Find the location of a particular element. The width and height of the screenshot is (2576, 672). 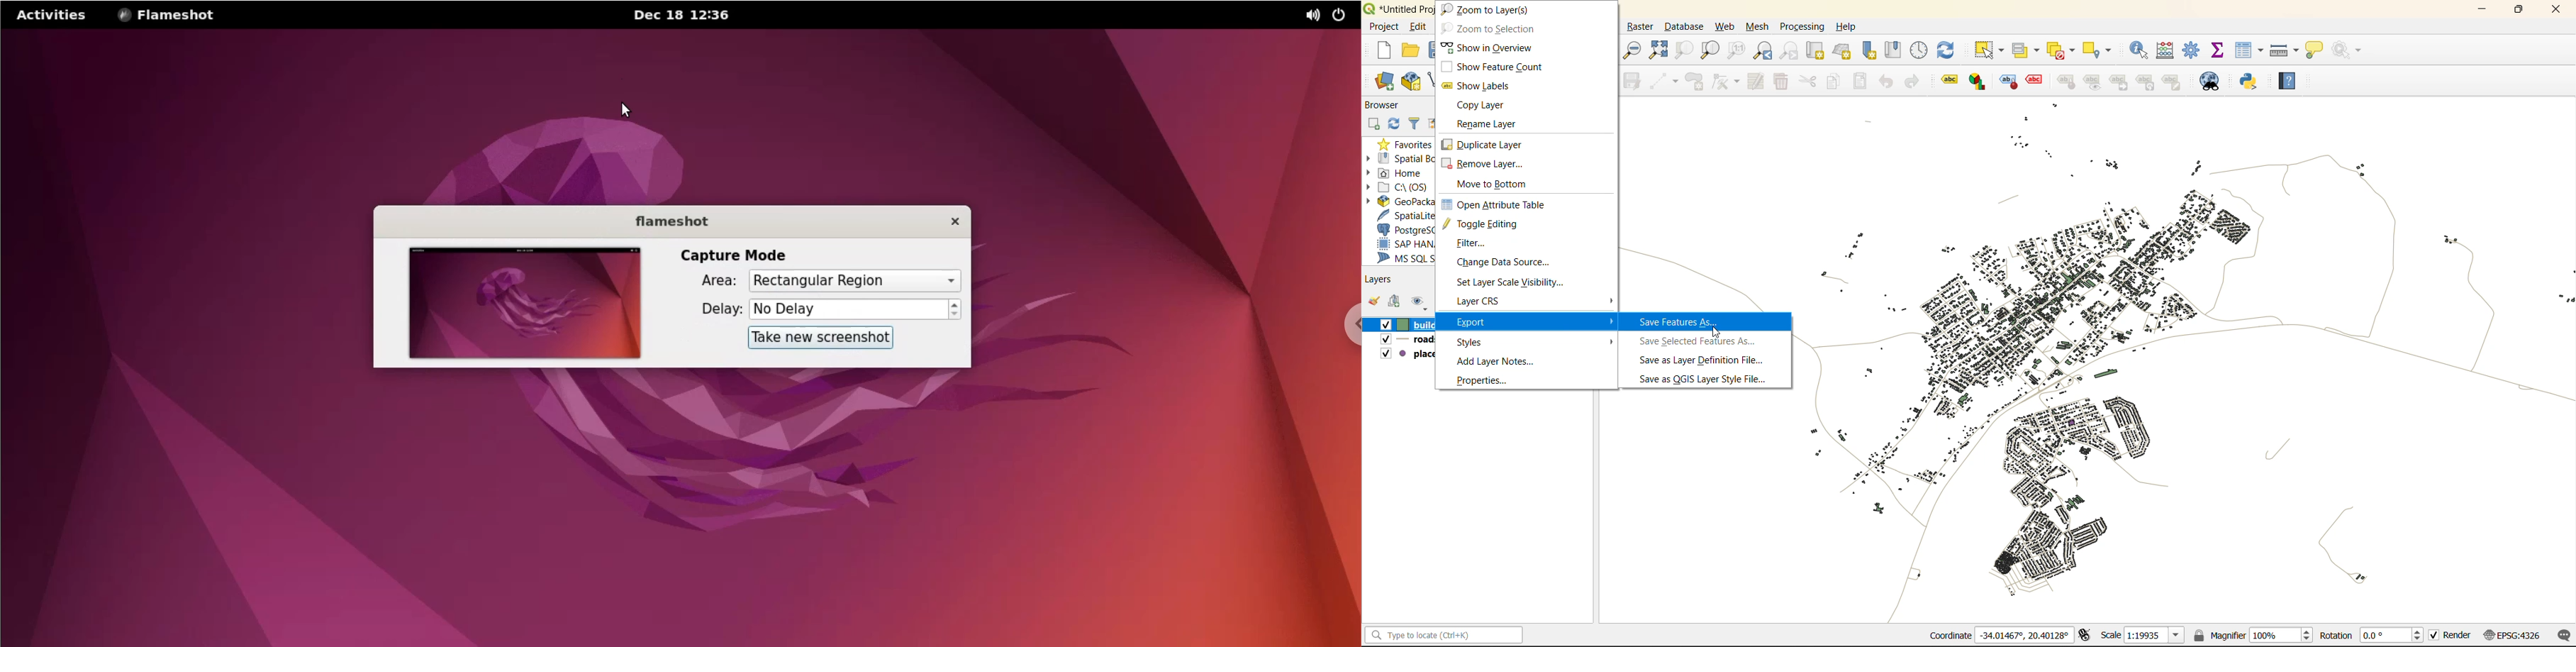

rotation is located at coordinates (2372, 636).